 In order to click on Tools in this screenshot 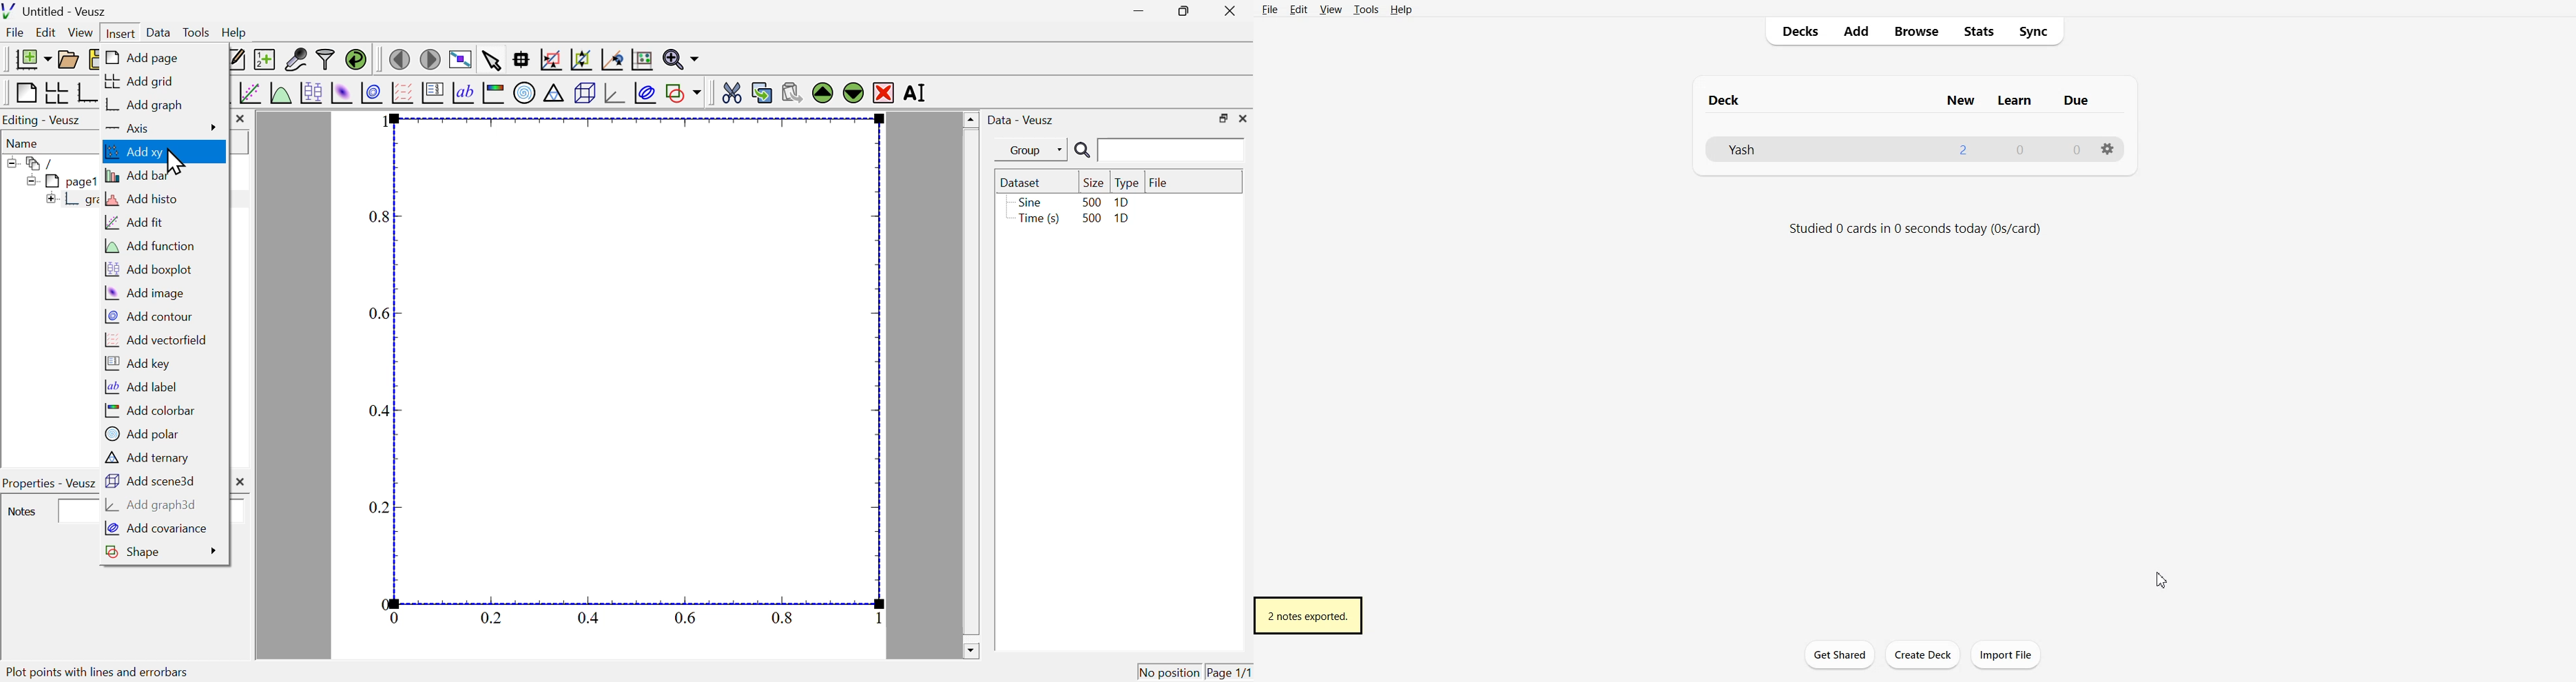, I will do `click(1367, 10)`.